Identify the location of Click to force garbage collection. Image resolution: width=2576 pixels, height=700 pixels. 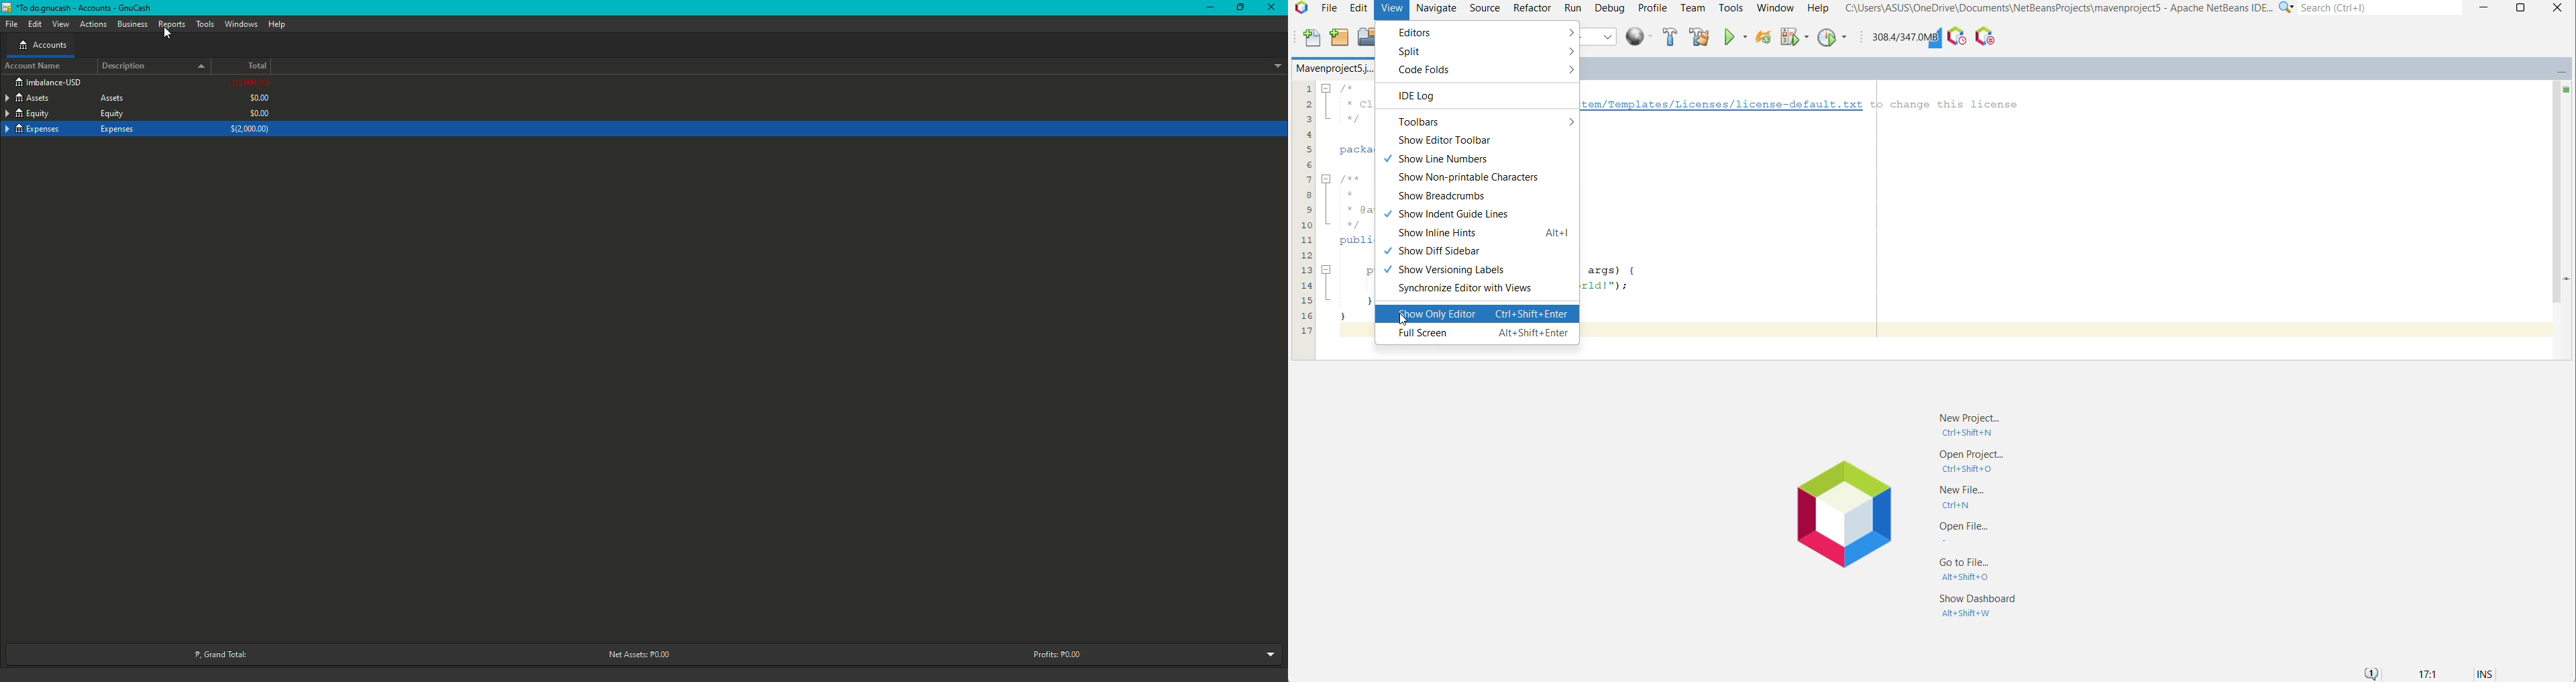
(1904, 36).